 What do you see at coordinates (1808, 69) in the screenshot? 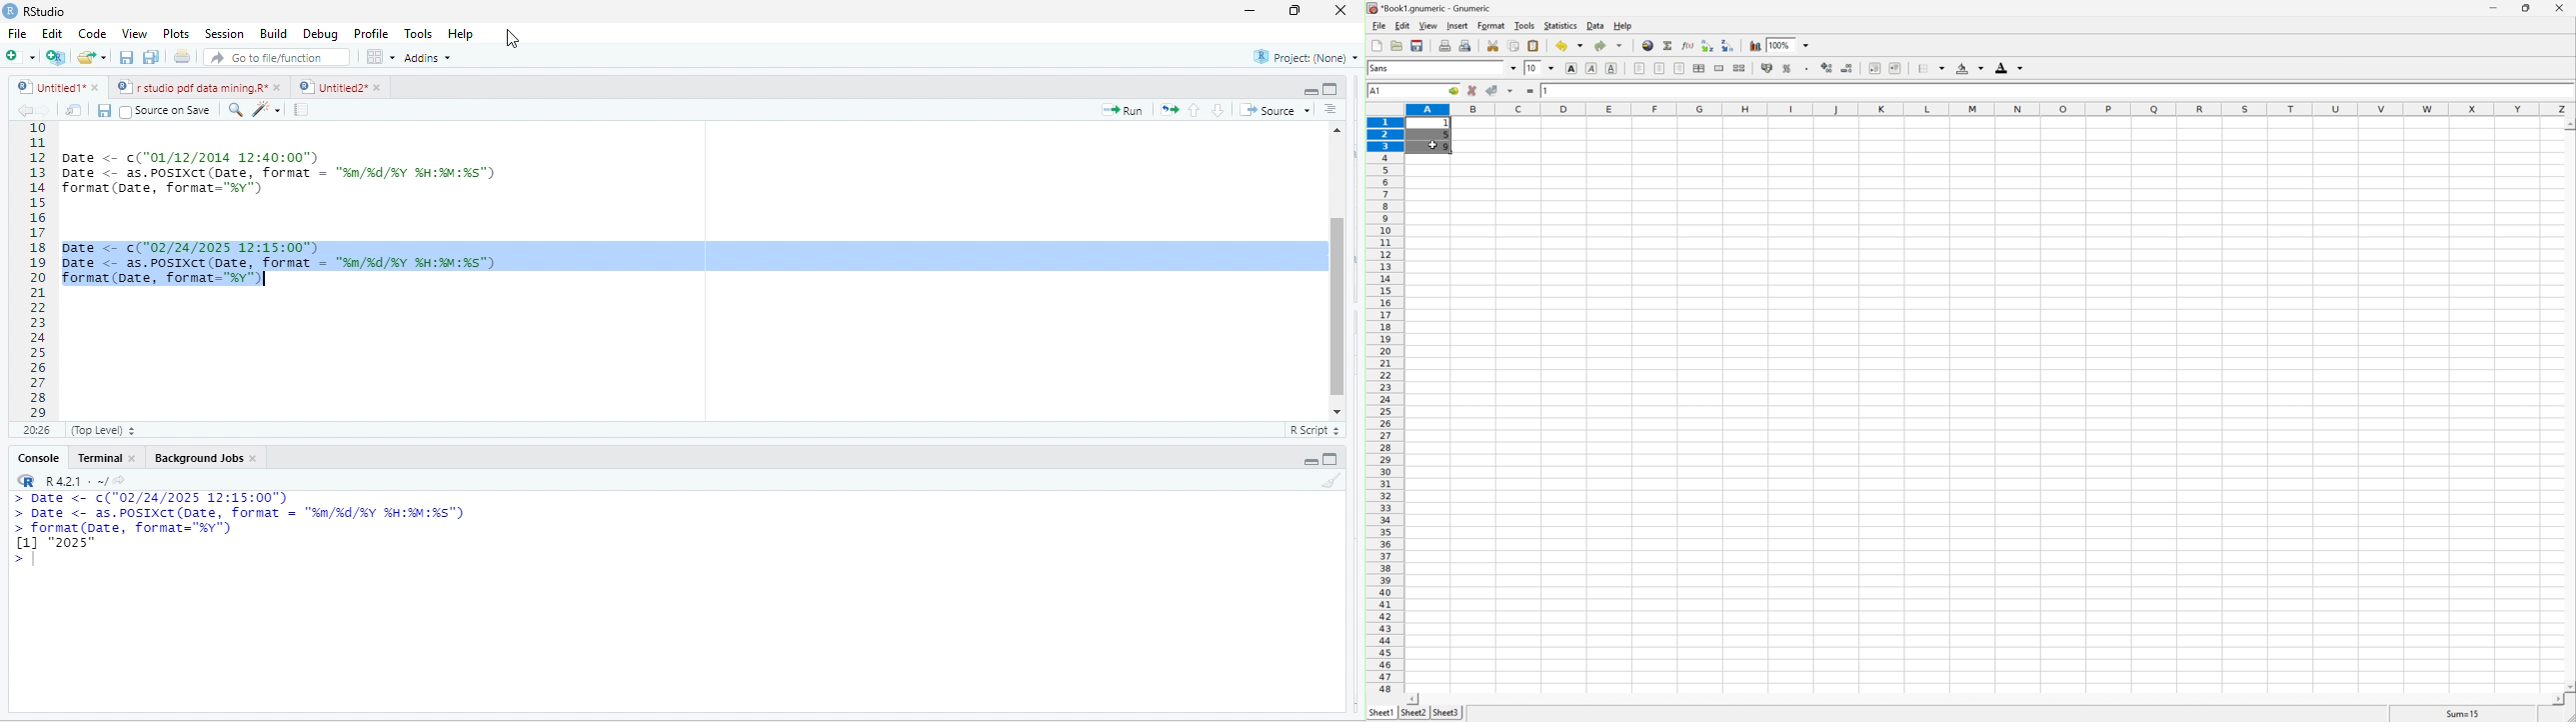
I see `Set the format of the selected cells to include a thousands separator` at bounding box center [1808, 69].